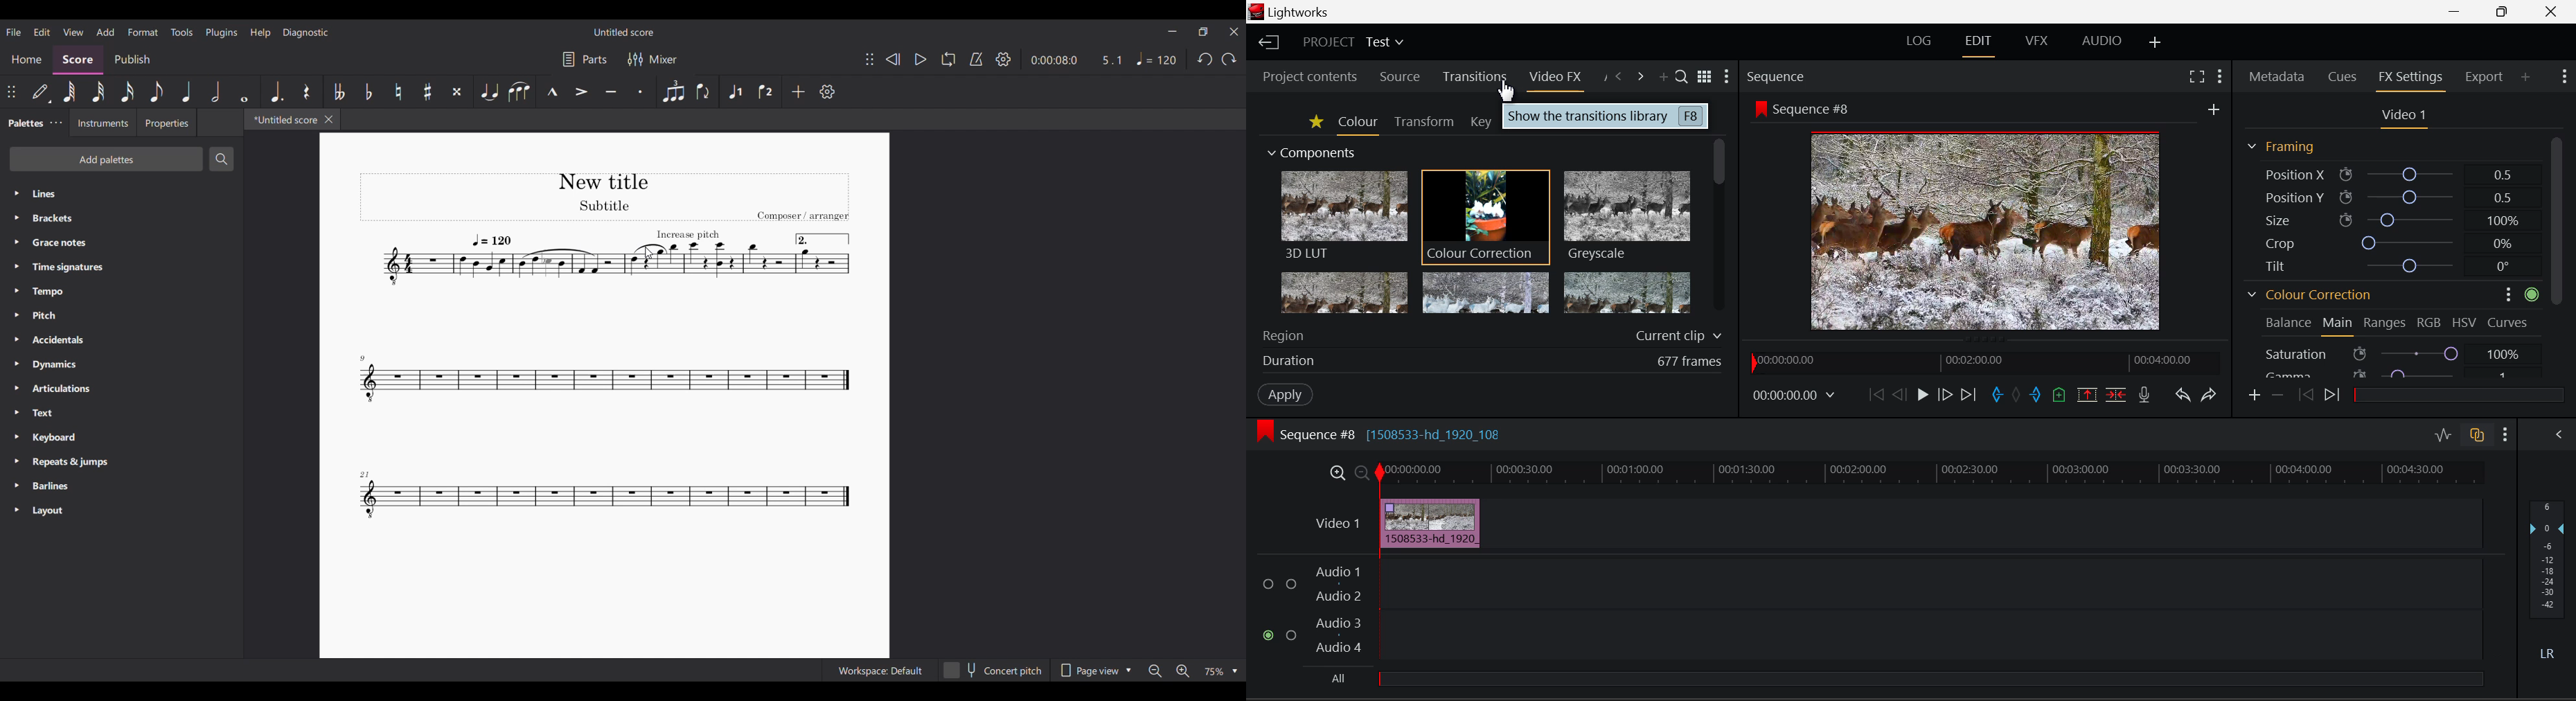 Image resolution: width=2576 pixels, height=728 pixels. What do you see at coordinates (121, 437) in the screenshot?
I see `Keyboard` at bounding box center [121, 437].